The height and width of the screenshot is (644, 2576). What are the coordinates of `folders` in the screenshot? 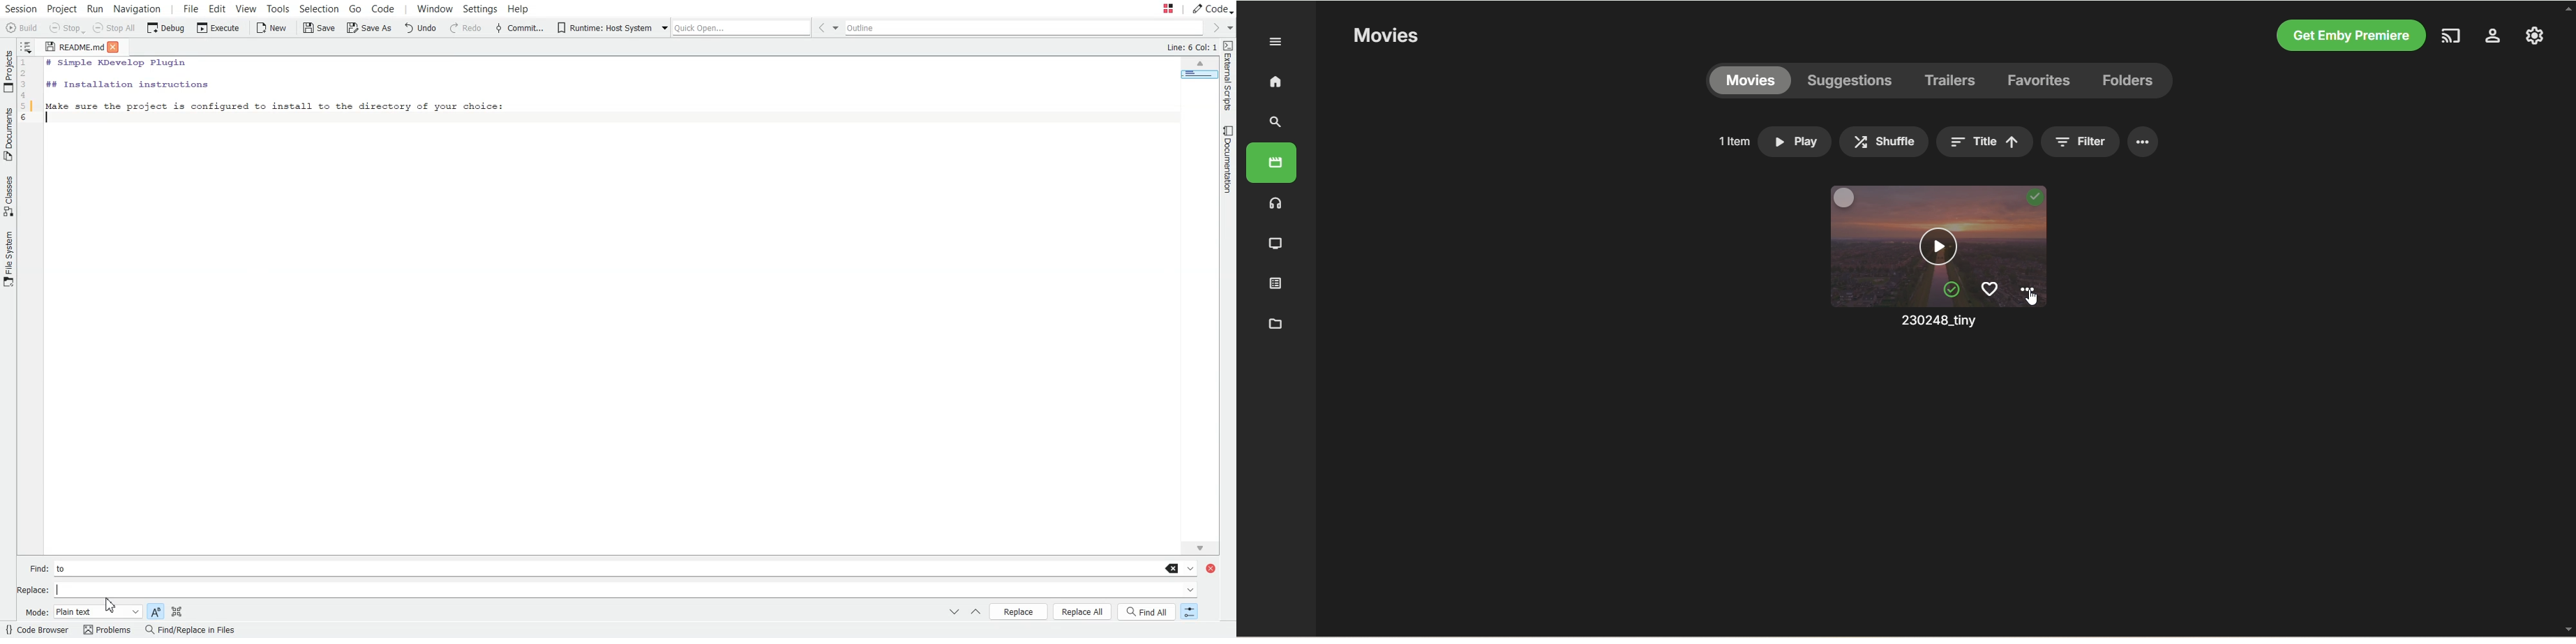 It's located at (2127, 81).